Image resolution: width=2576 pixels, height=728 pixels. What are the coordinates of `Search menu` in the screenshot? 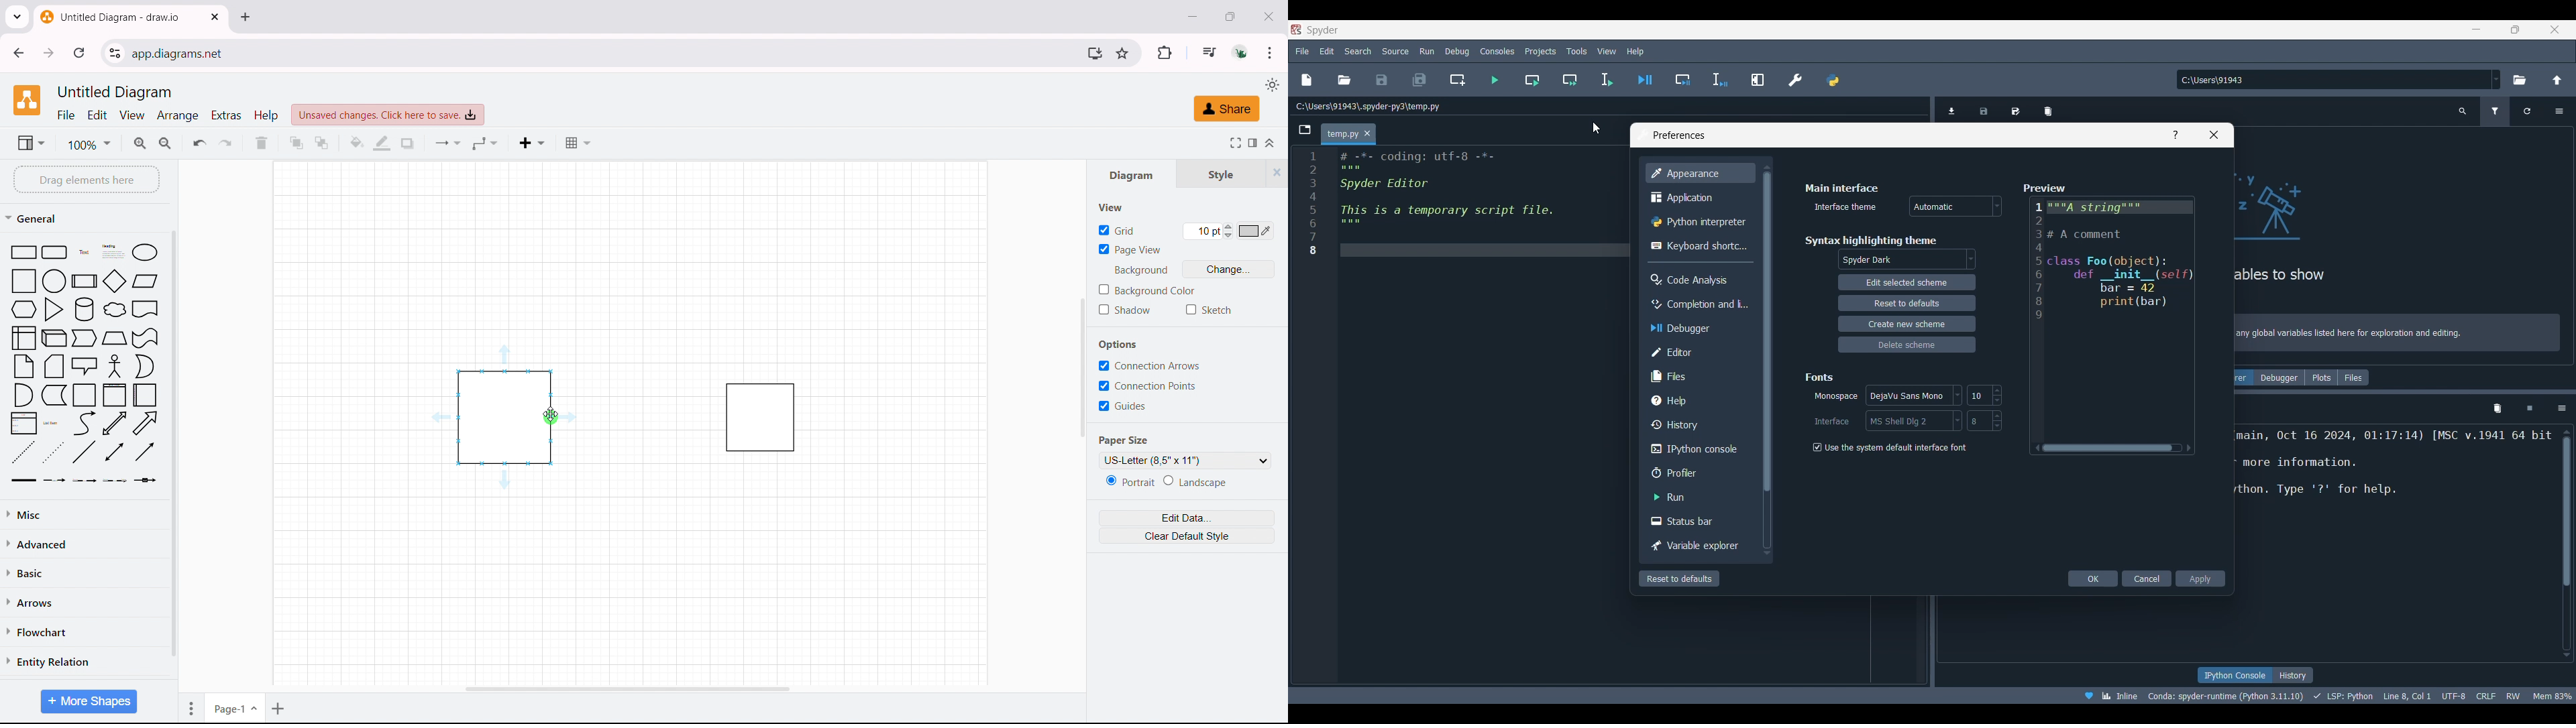 It's located at (1358, 51).